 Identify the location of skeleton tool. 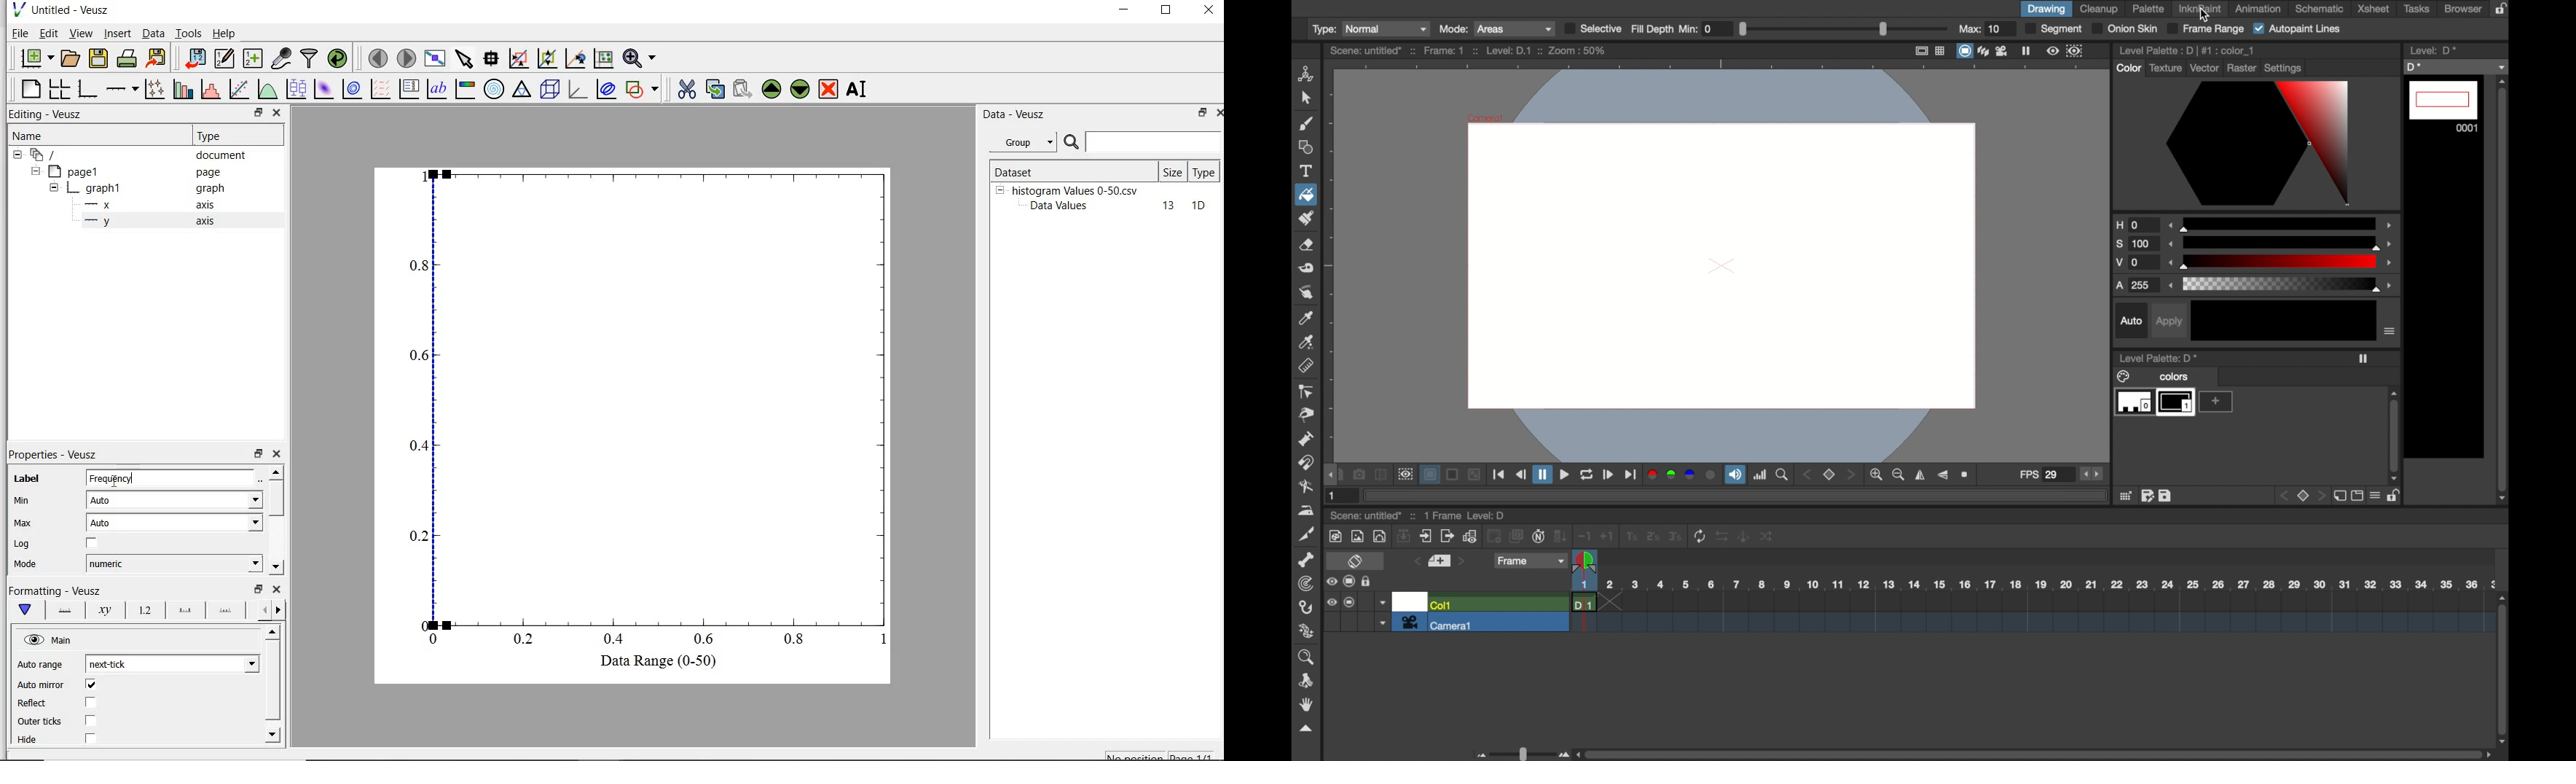
(1307, 560).